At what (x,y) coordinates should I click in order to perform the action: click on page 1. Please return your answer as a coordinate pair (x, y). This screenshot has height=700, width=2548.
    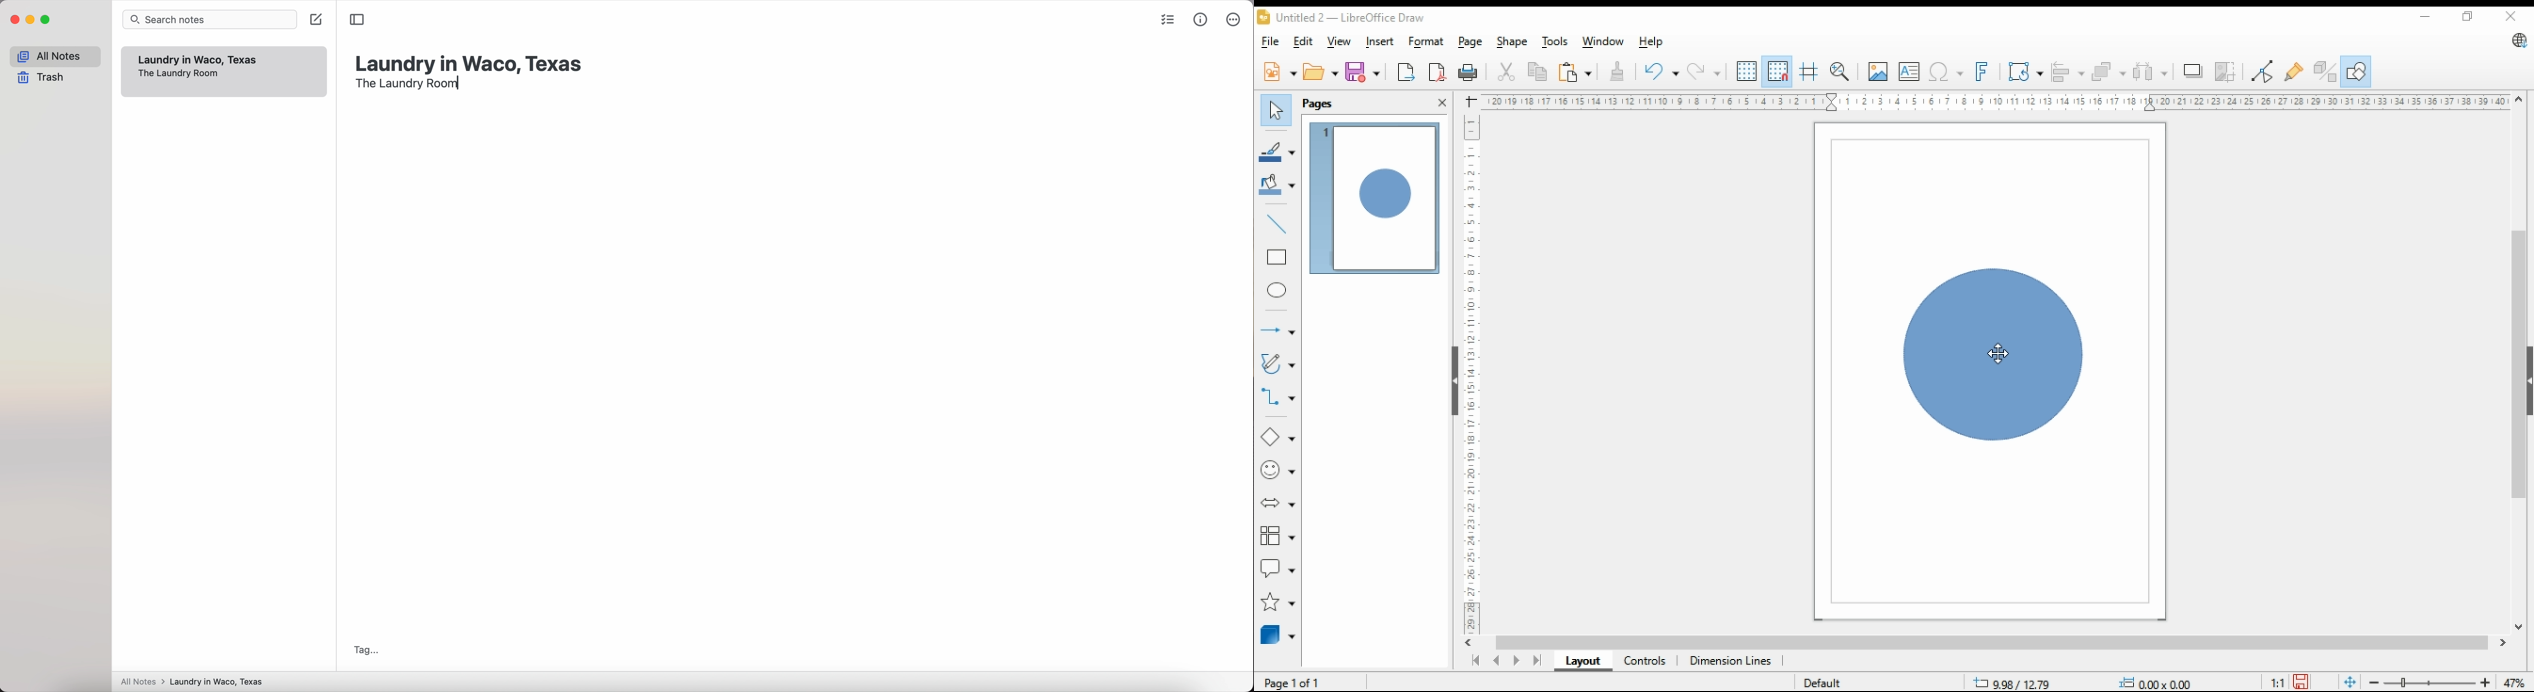
    Looking at the image, I should click on (1377, 199).